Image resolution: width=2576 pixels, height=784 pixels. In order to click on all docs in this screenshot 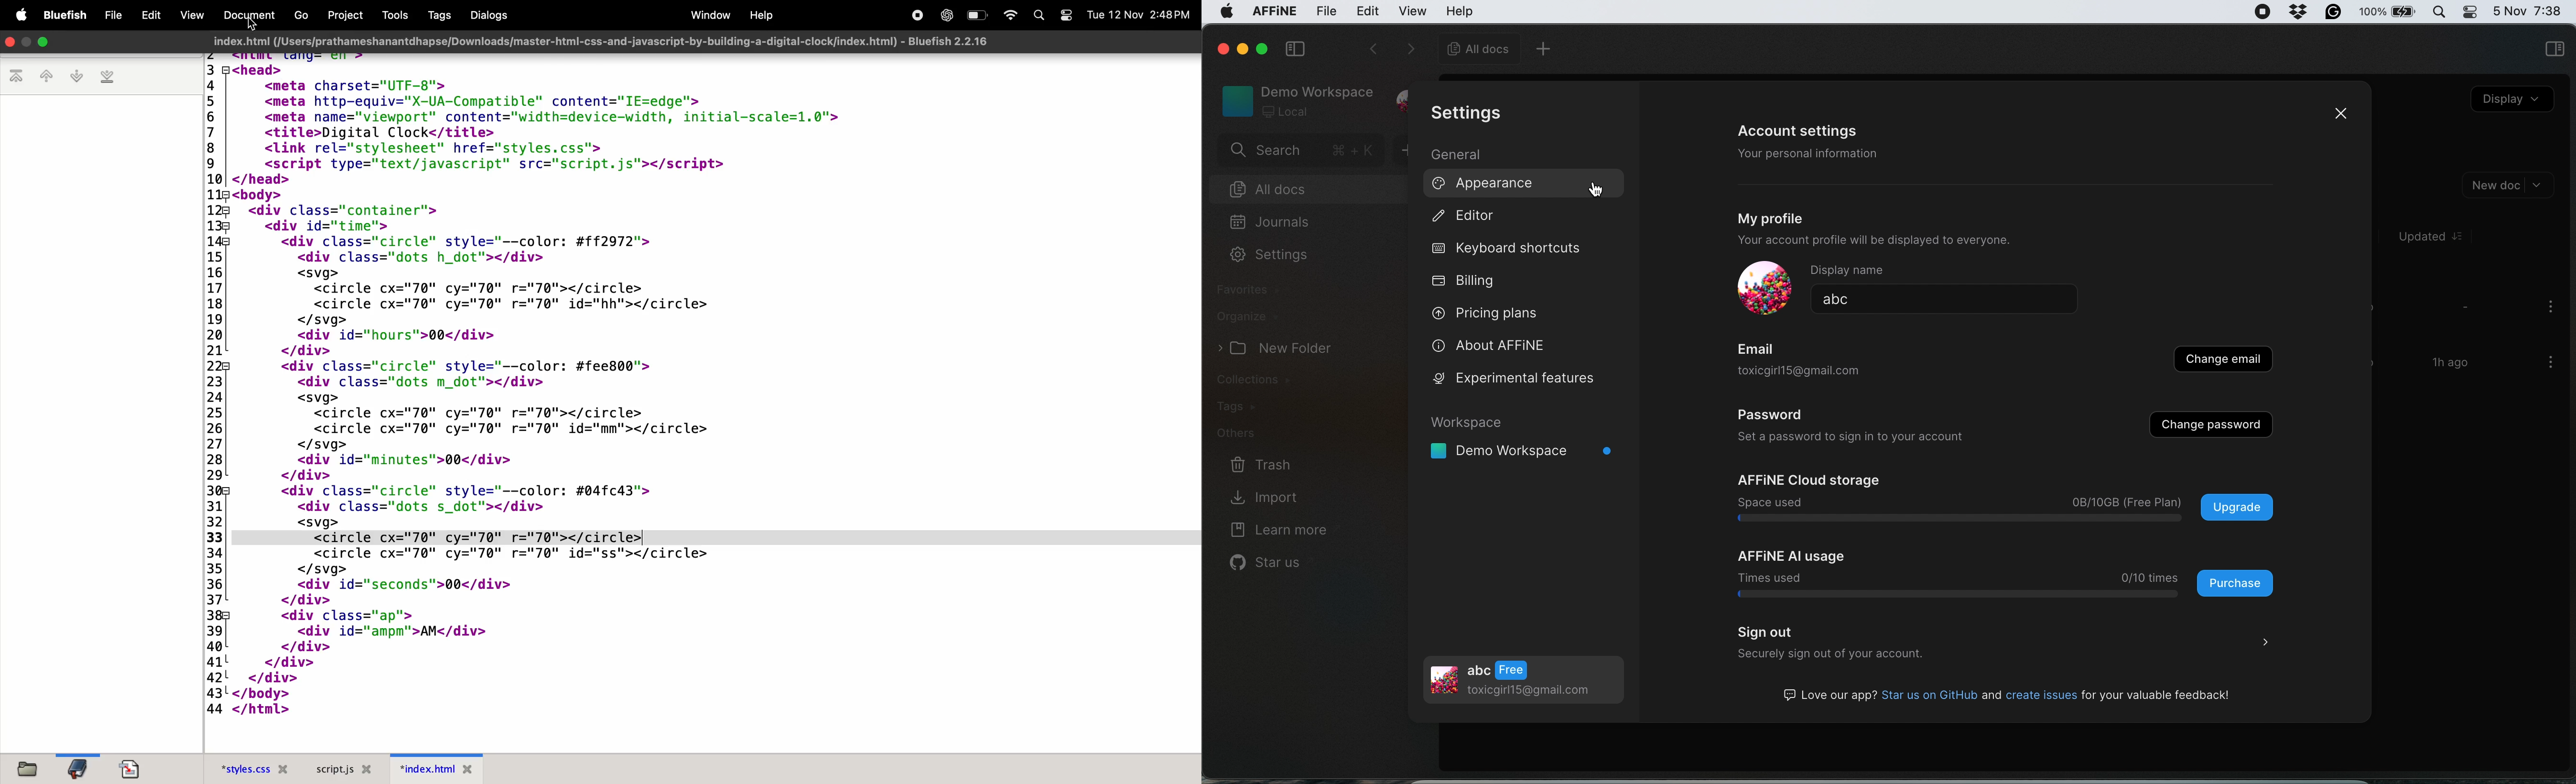, I will do `click(1475, 49)`.